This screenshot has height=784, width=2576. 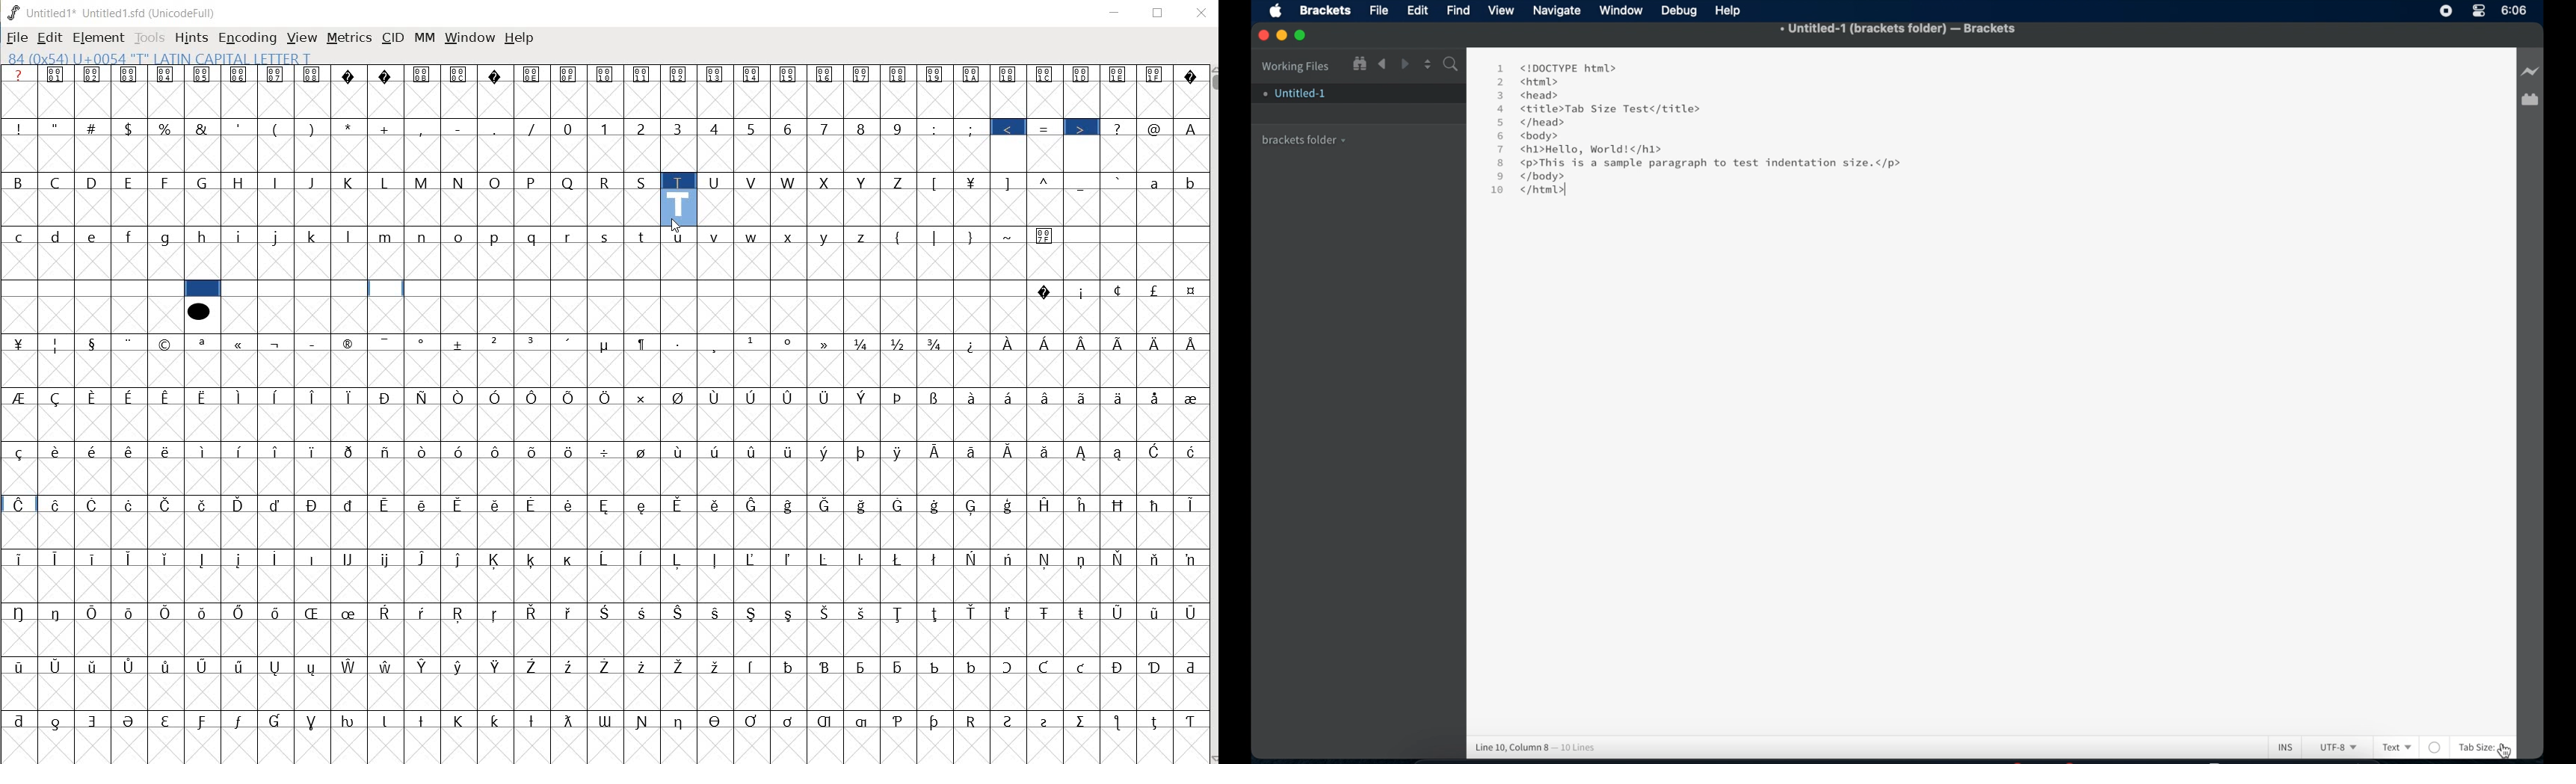 What do you see at coordinates (388, 76) in the screenshot?
I see `Symbol` at bounding box center [388, 76].